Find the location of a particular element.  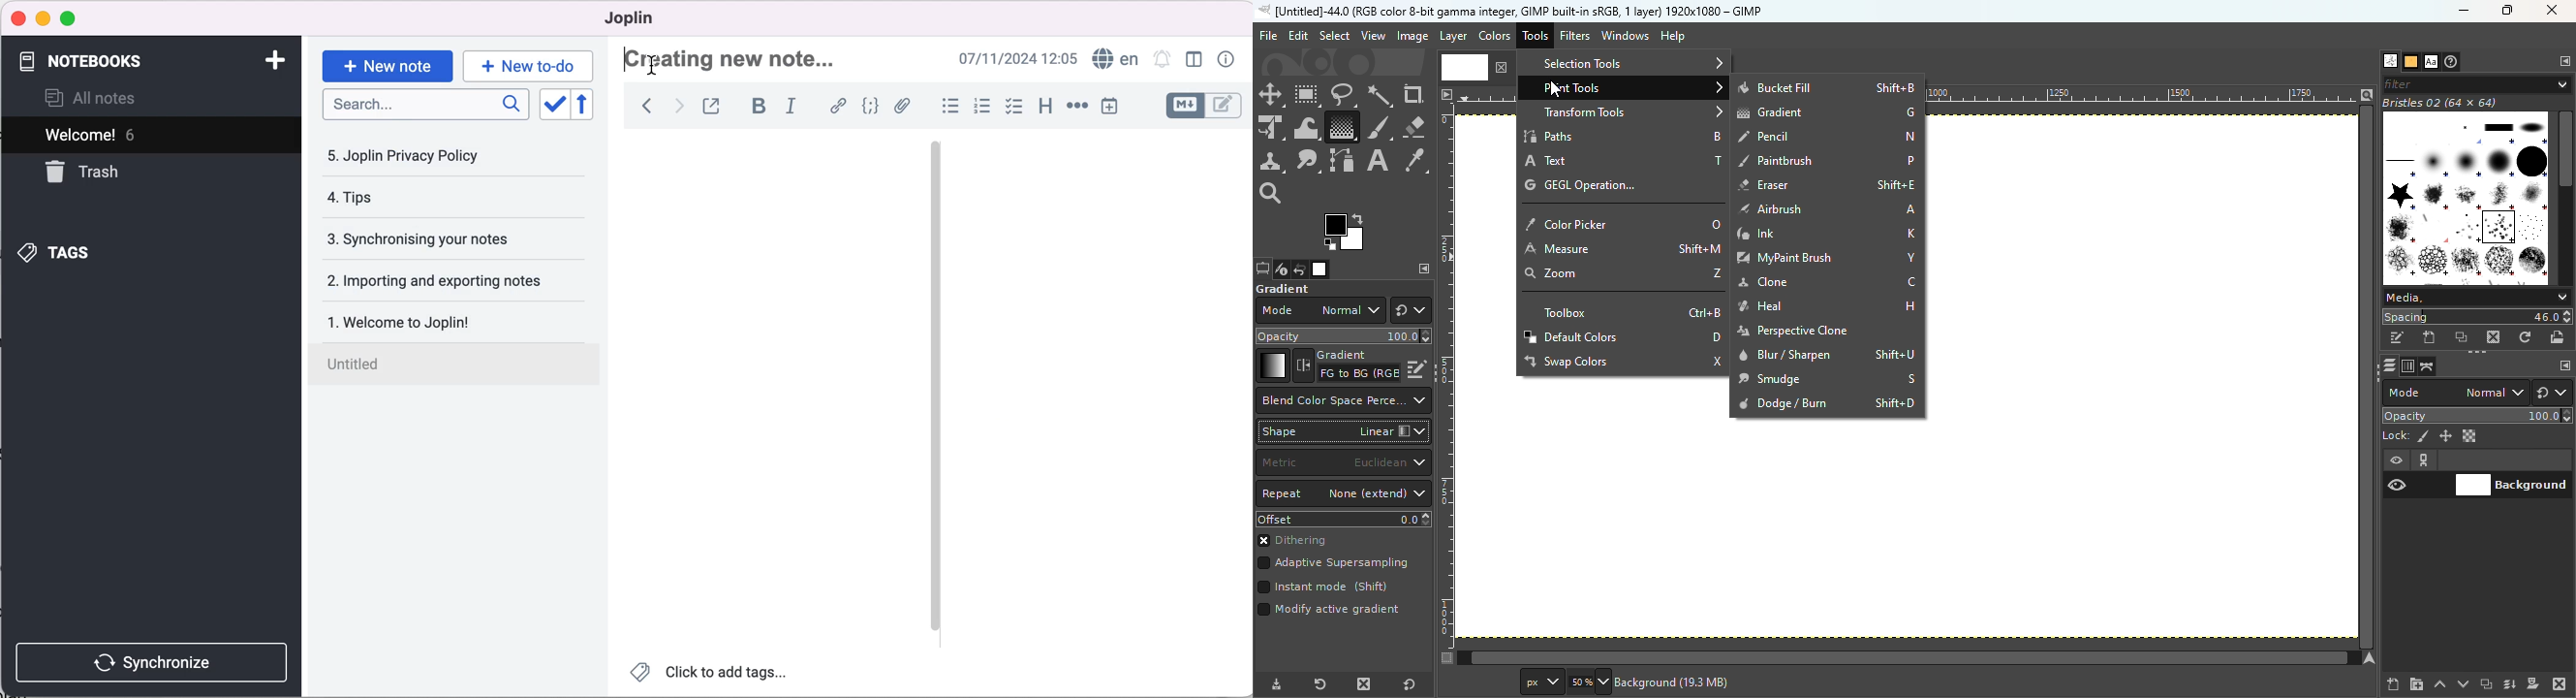

black canvas is located at coordinates (774, 383).